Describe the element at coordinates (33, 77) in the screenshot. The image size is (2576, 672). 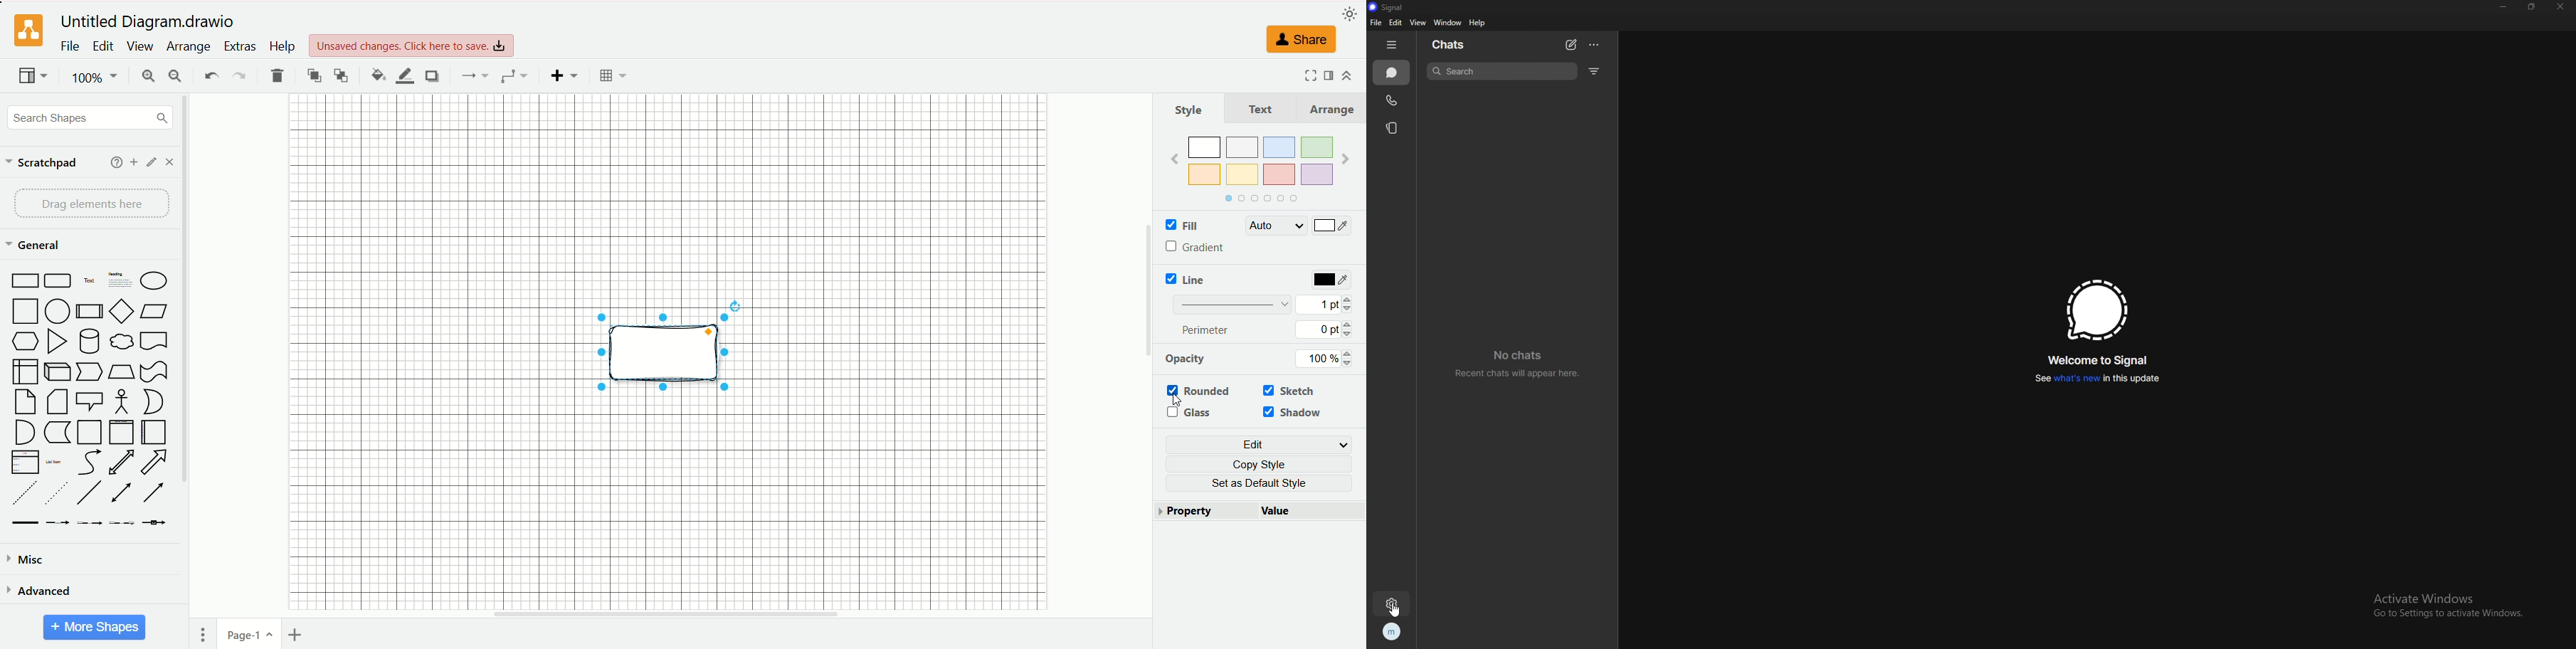
I see `view` at that location.